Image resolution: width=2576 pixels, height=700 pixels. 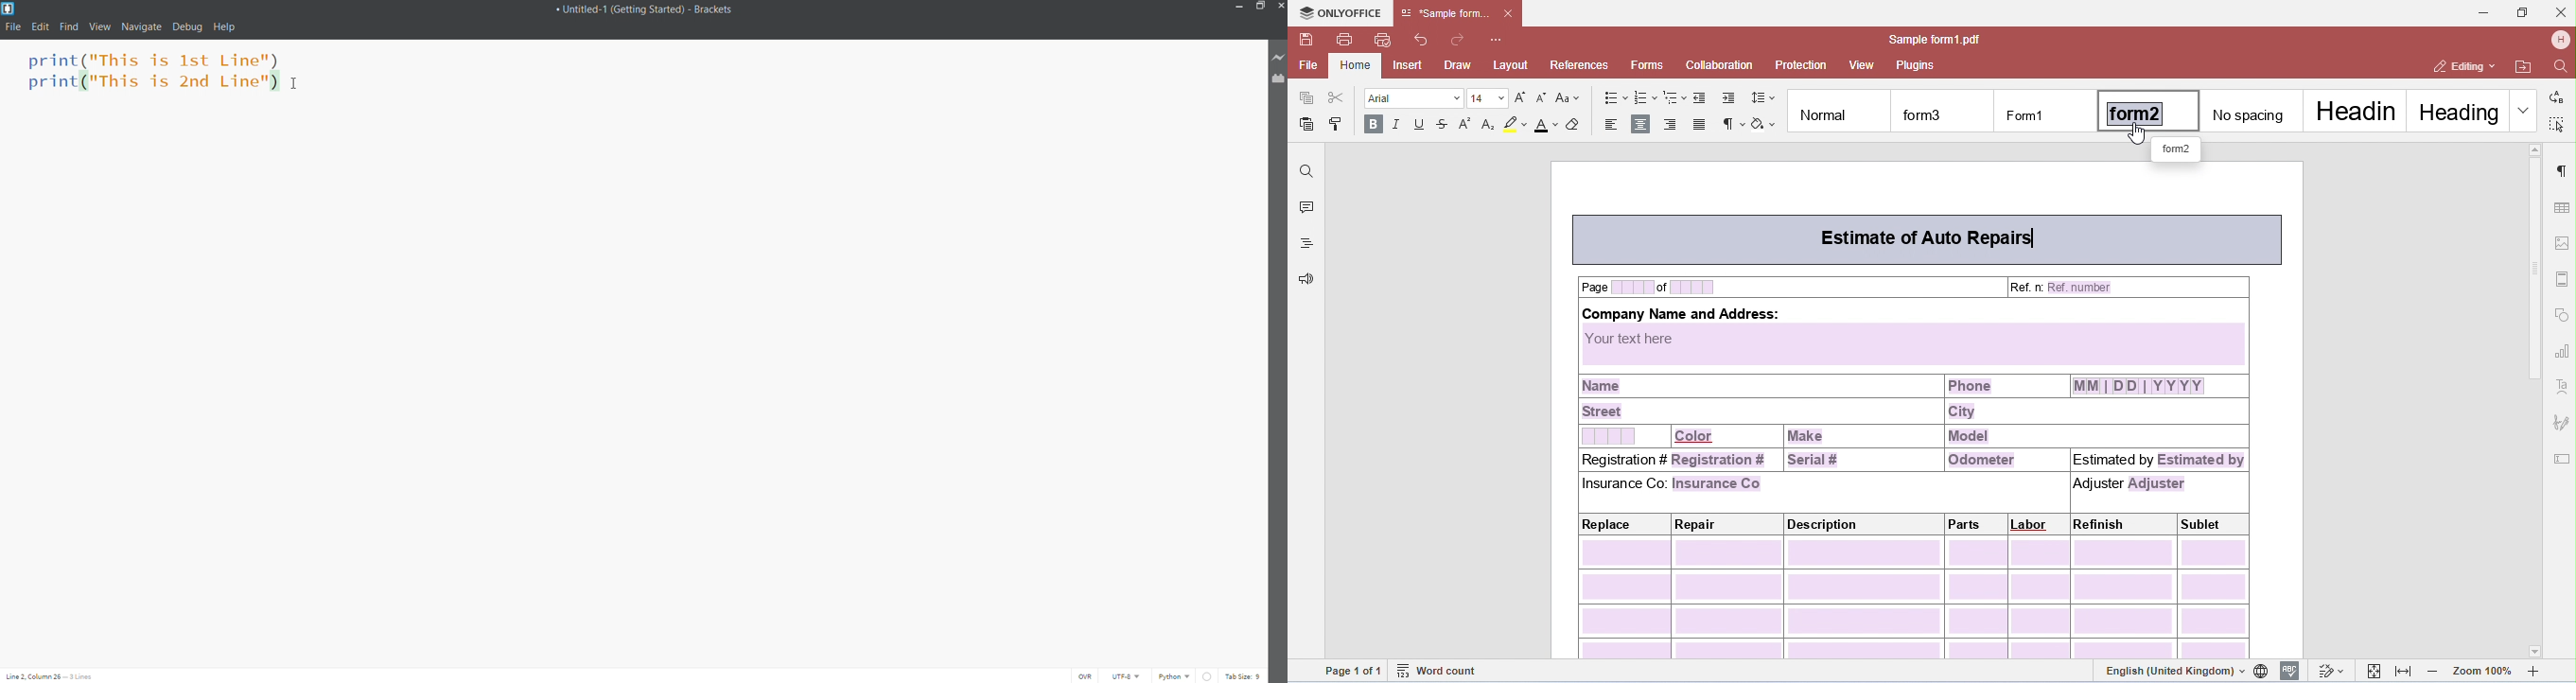 I want to click on « Untitled-1 (Getting Started) - Brackets, so click(x=651, y=9).